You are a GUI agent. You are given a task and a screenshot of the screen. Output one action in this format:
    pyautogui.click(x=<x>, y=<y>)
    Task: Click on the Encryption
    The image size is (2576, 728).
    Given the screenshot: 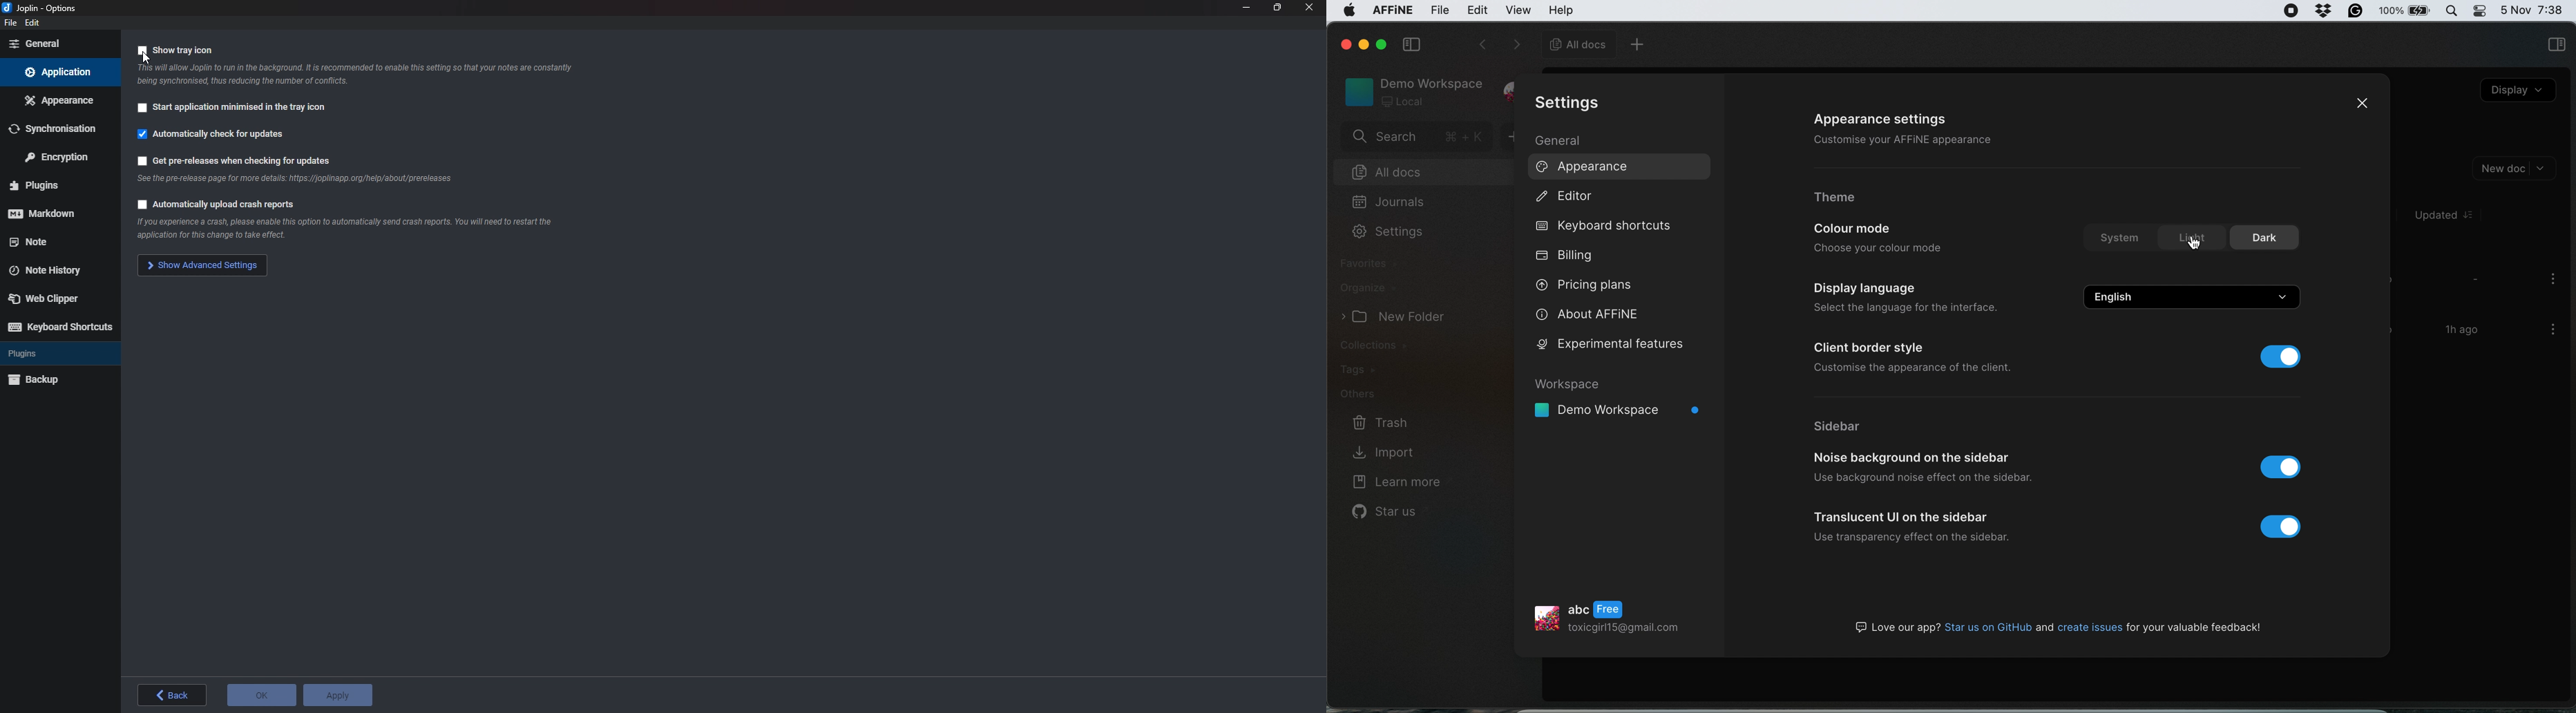 What is the action you would take?
    pyautogui.click(x=56, y=156)
    